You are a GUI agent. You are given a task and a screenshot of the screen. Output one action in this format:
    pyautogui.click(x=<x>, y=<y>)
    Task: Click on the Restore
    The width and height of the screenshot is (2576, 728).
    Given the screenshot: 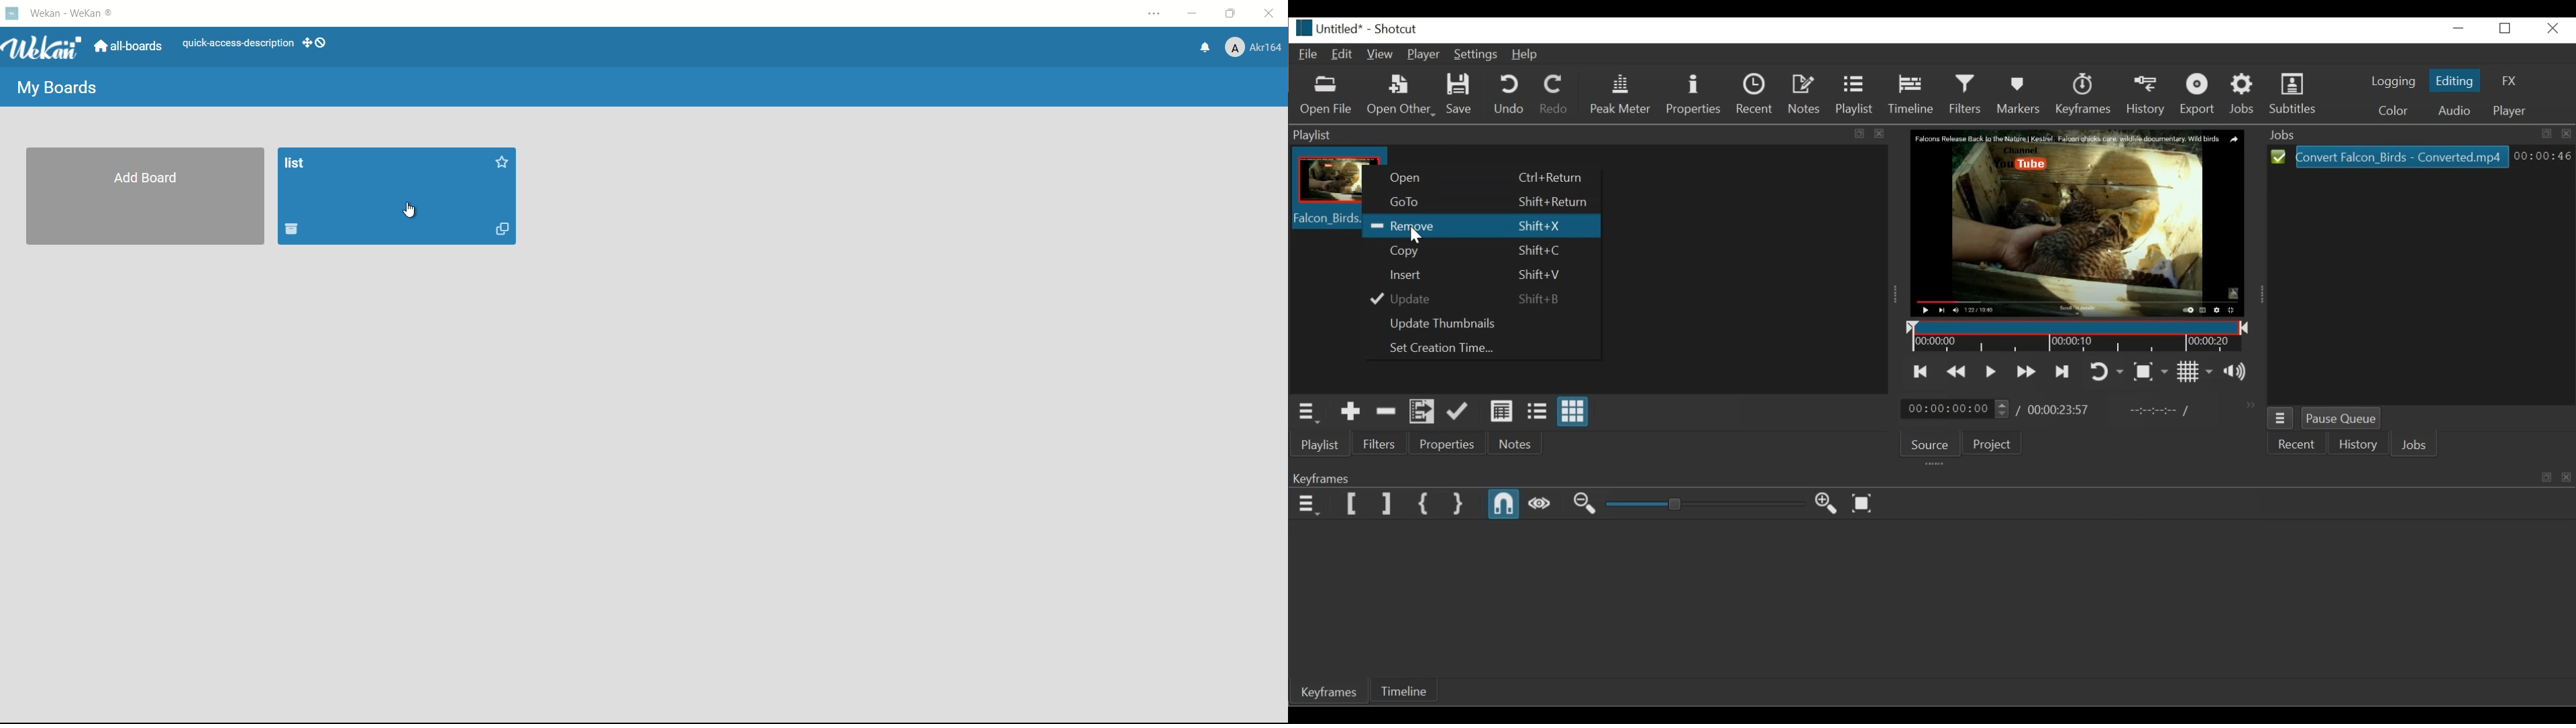 What is the action you would take?
    pyautogui.click(x=2504, y=29)
    